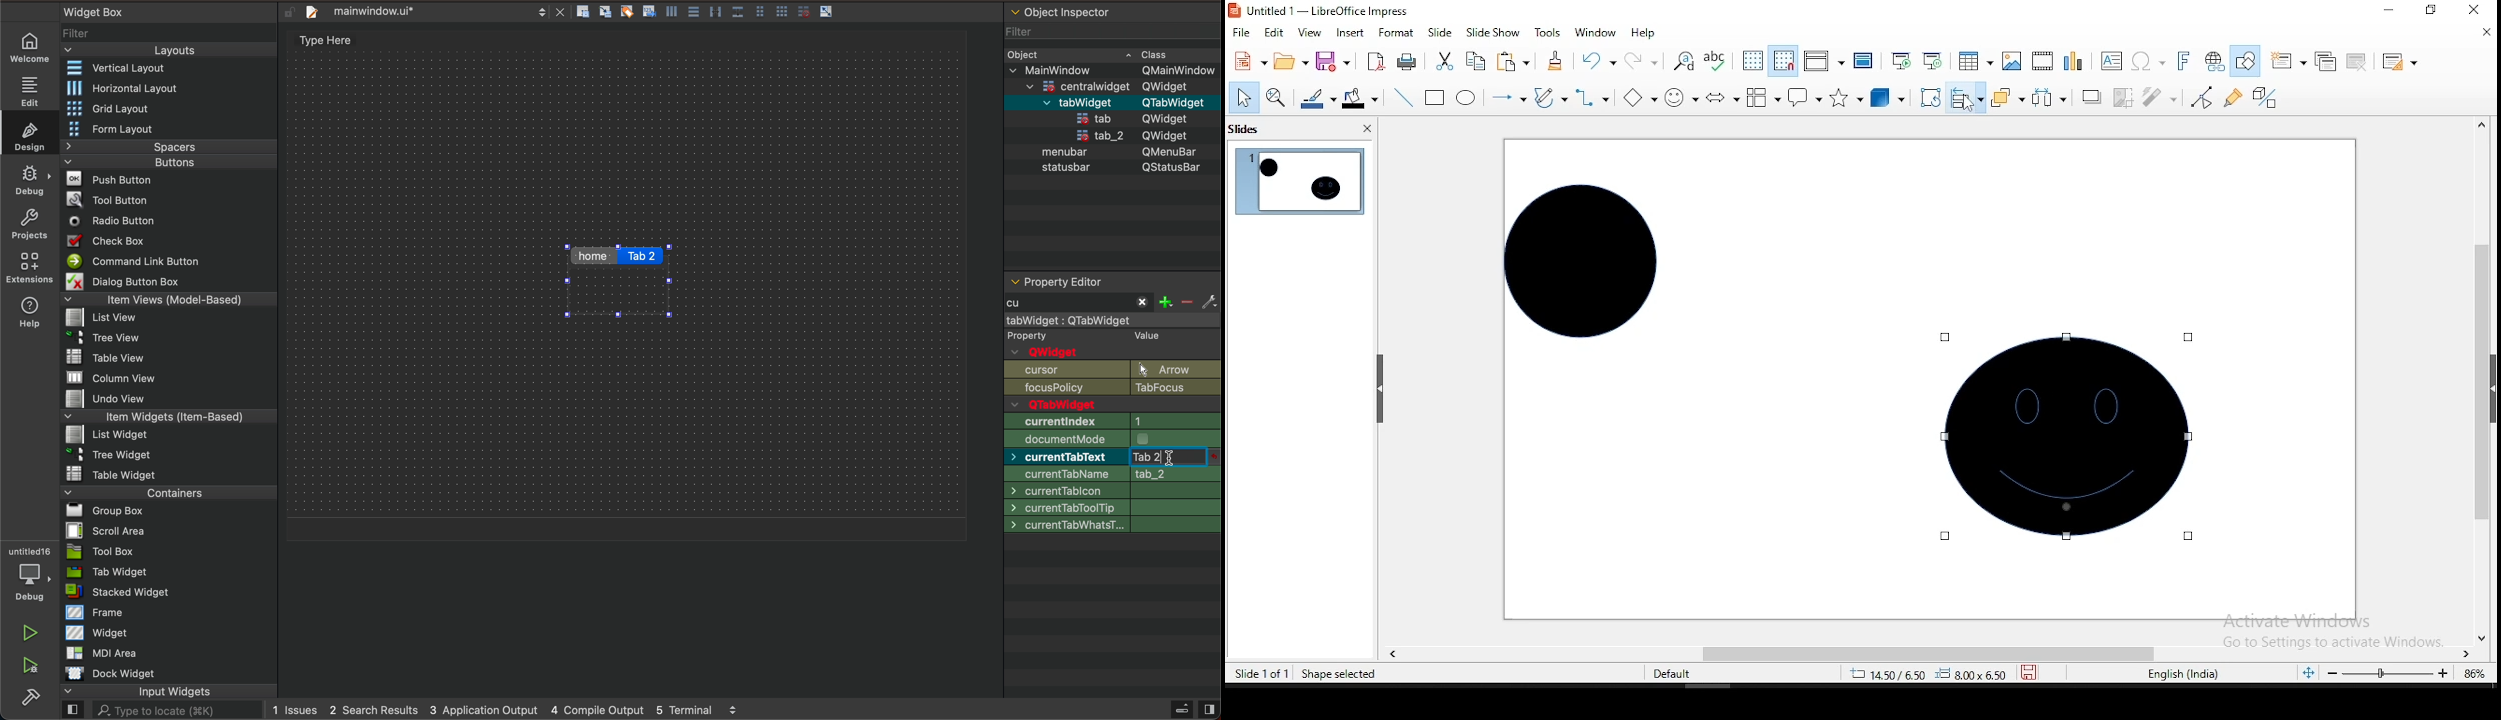  Describe the element at coordinates (2389, 10) in the screenshot. I see `minimize` at that location.